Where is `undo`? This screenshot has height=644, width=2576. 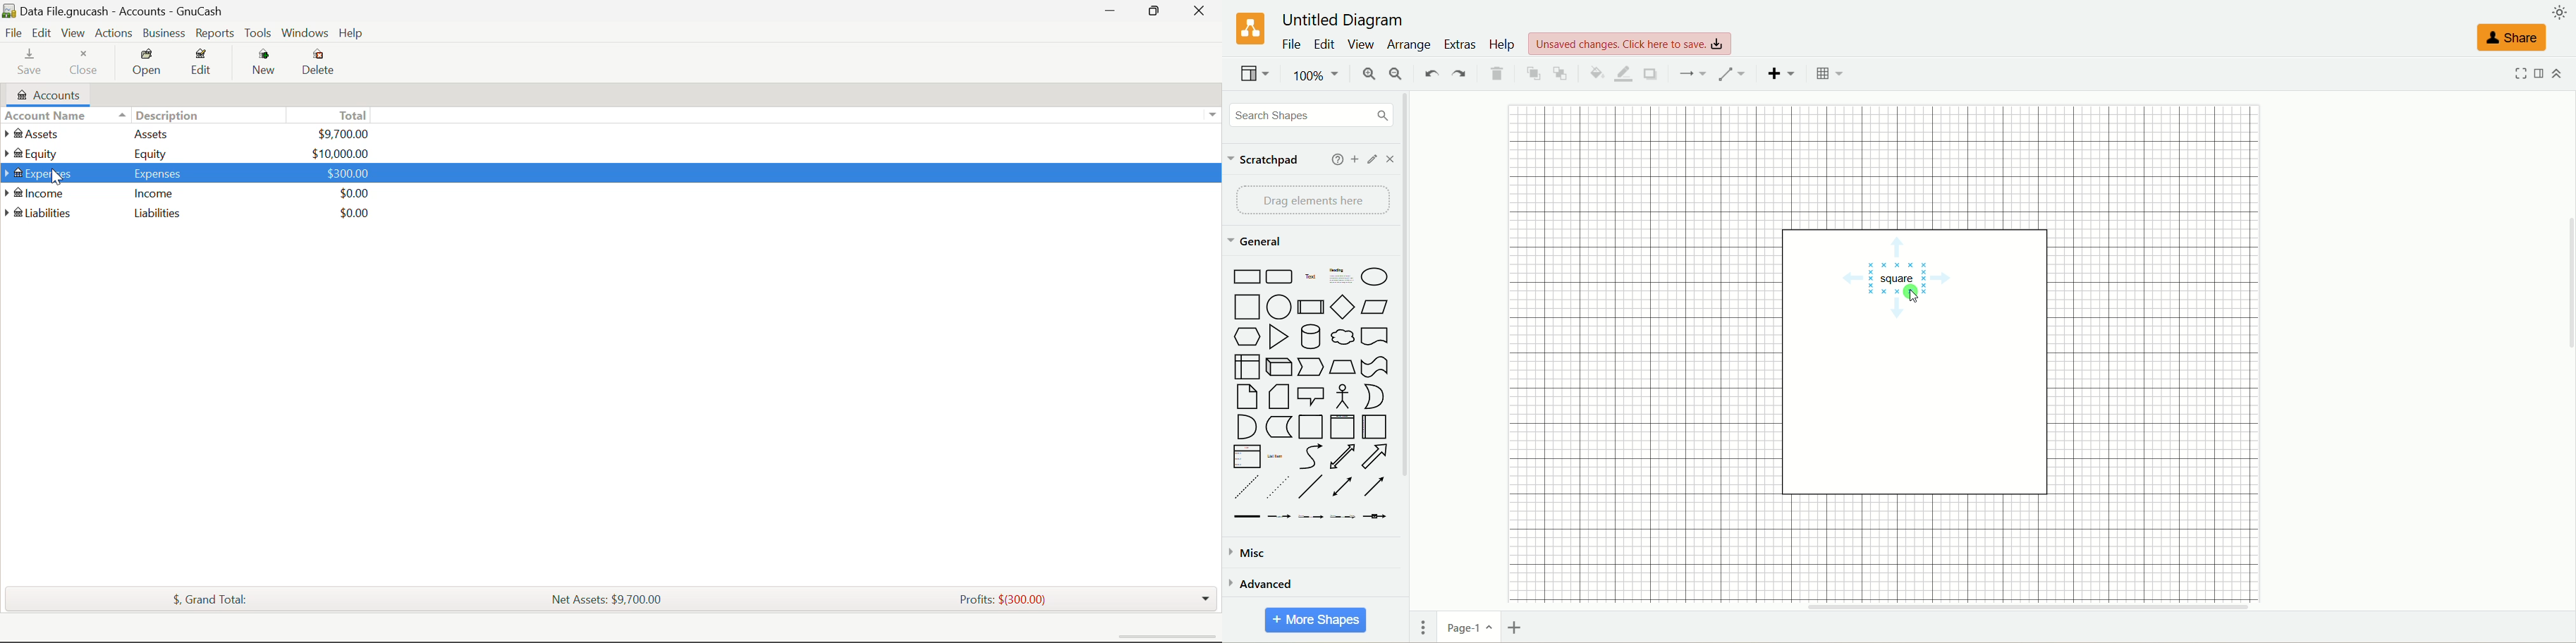 undo is located at coordinates (1430, 75).